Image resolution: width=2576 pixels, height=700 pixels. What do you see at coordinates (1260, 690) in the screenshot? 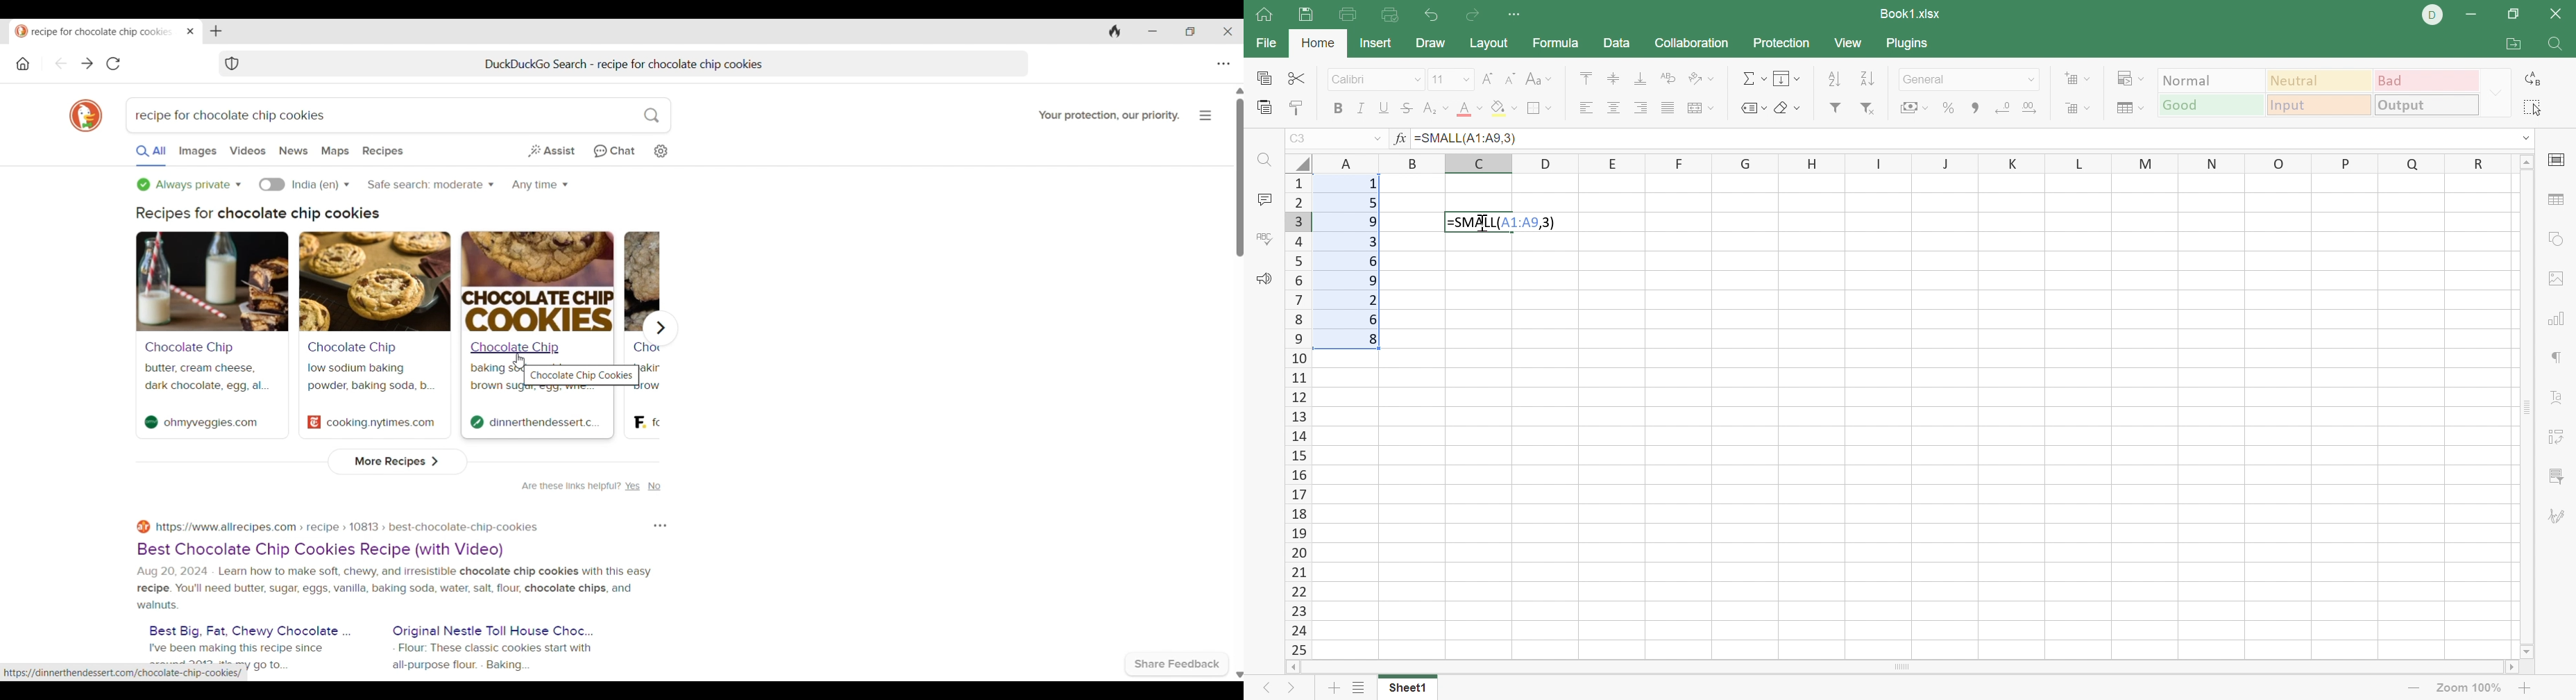
I see `Left` at bounding box center [1260, 690].